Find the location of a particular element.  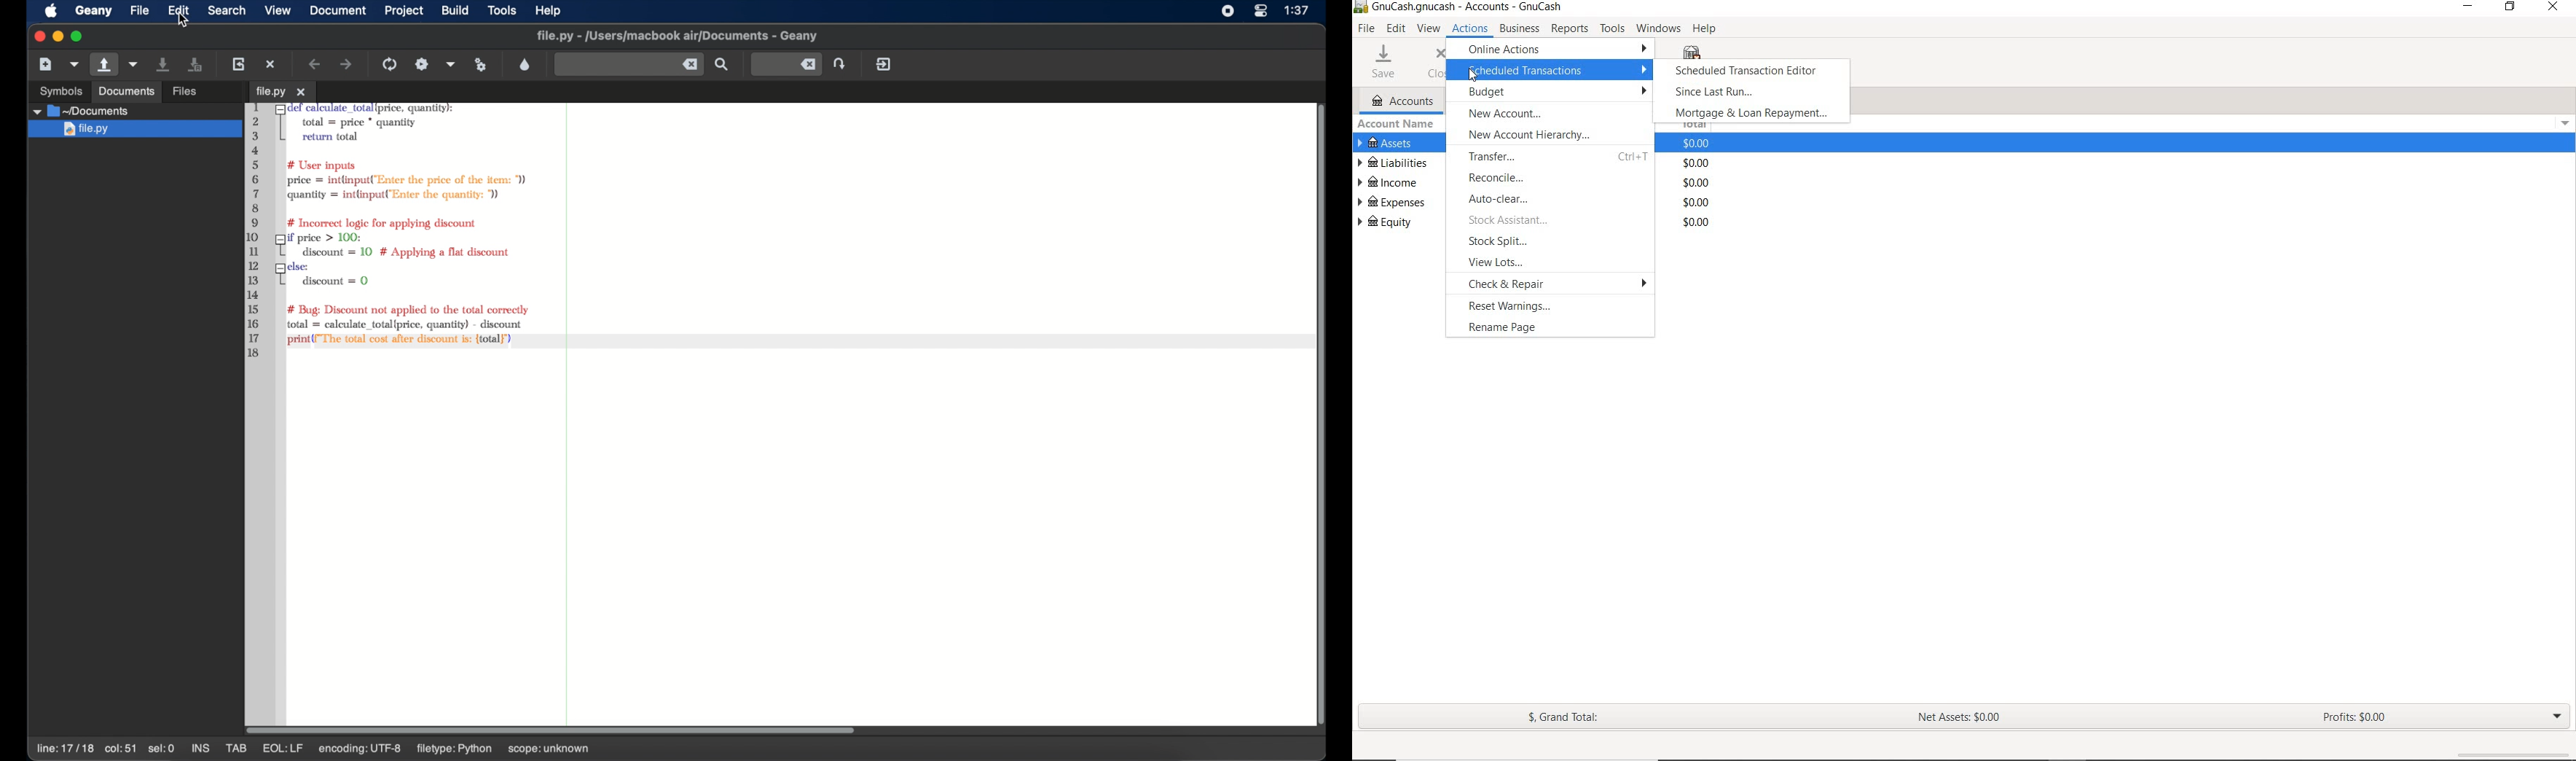

geany is located at coordinates (93, 11).